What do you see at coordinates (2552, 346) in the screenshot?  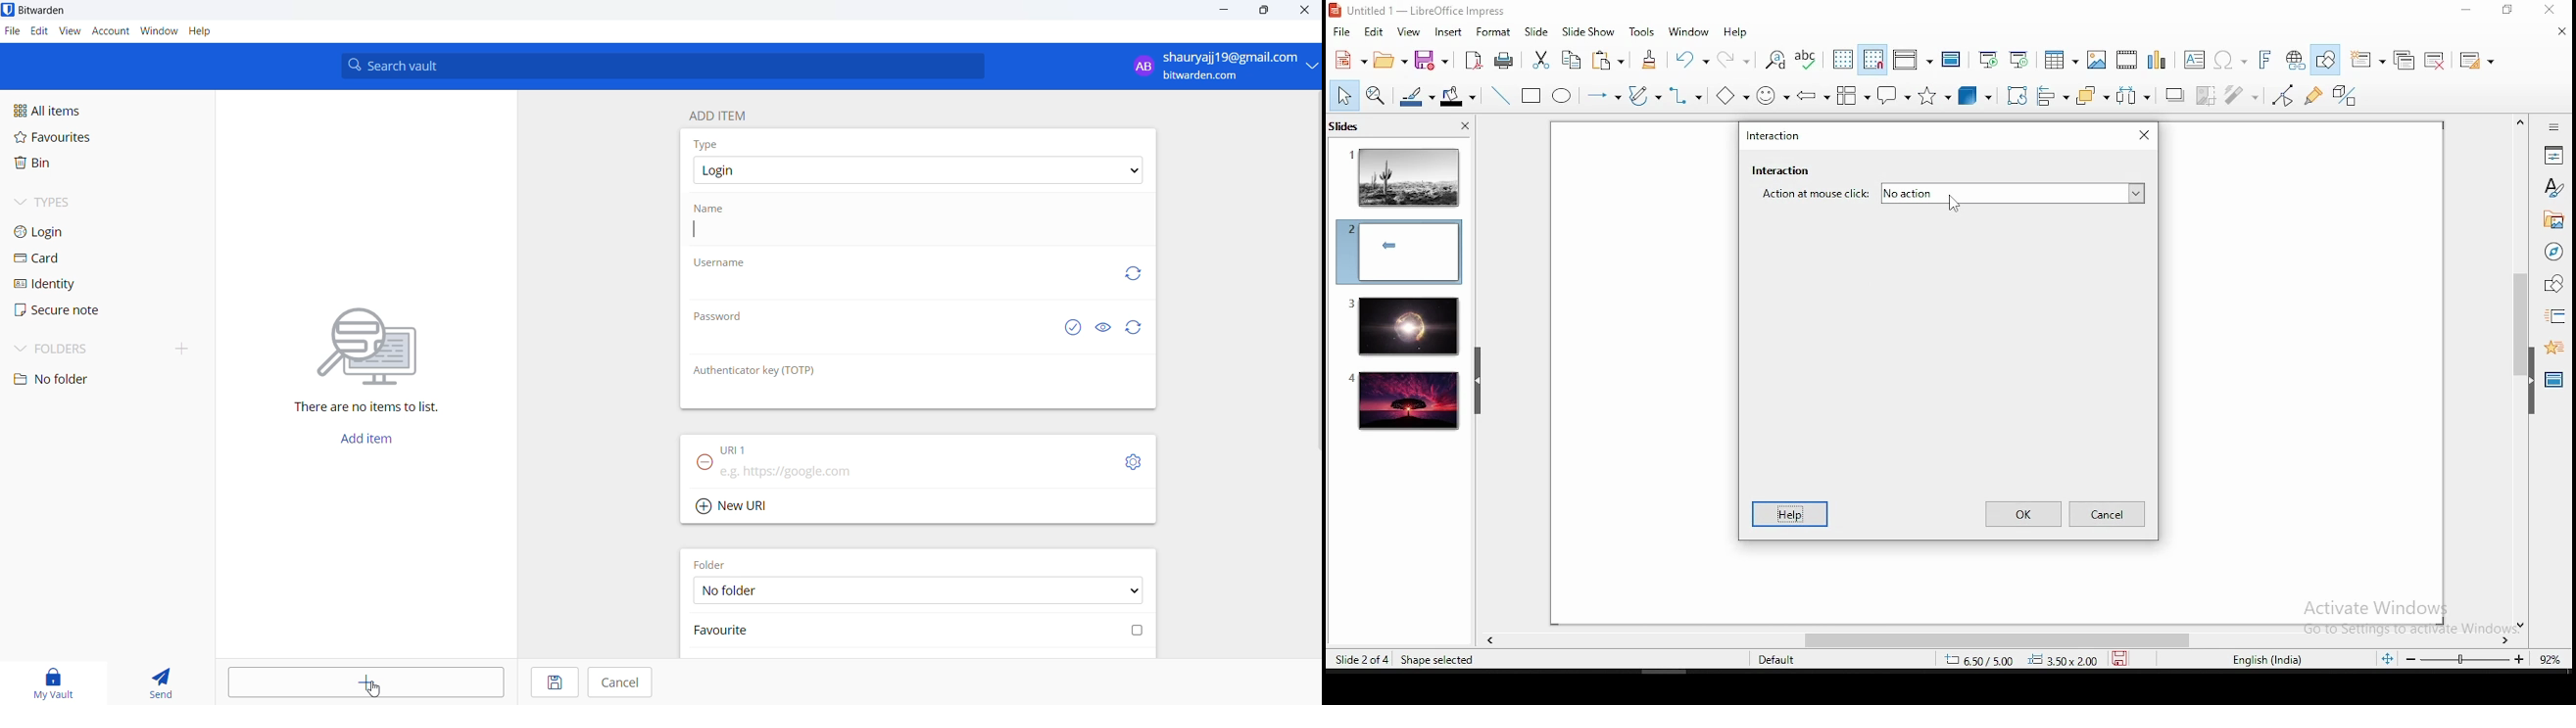 I see `animation` at bounding box center [2552, 346].